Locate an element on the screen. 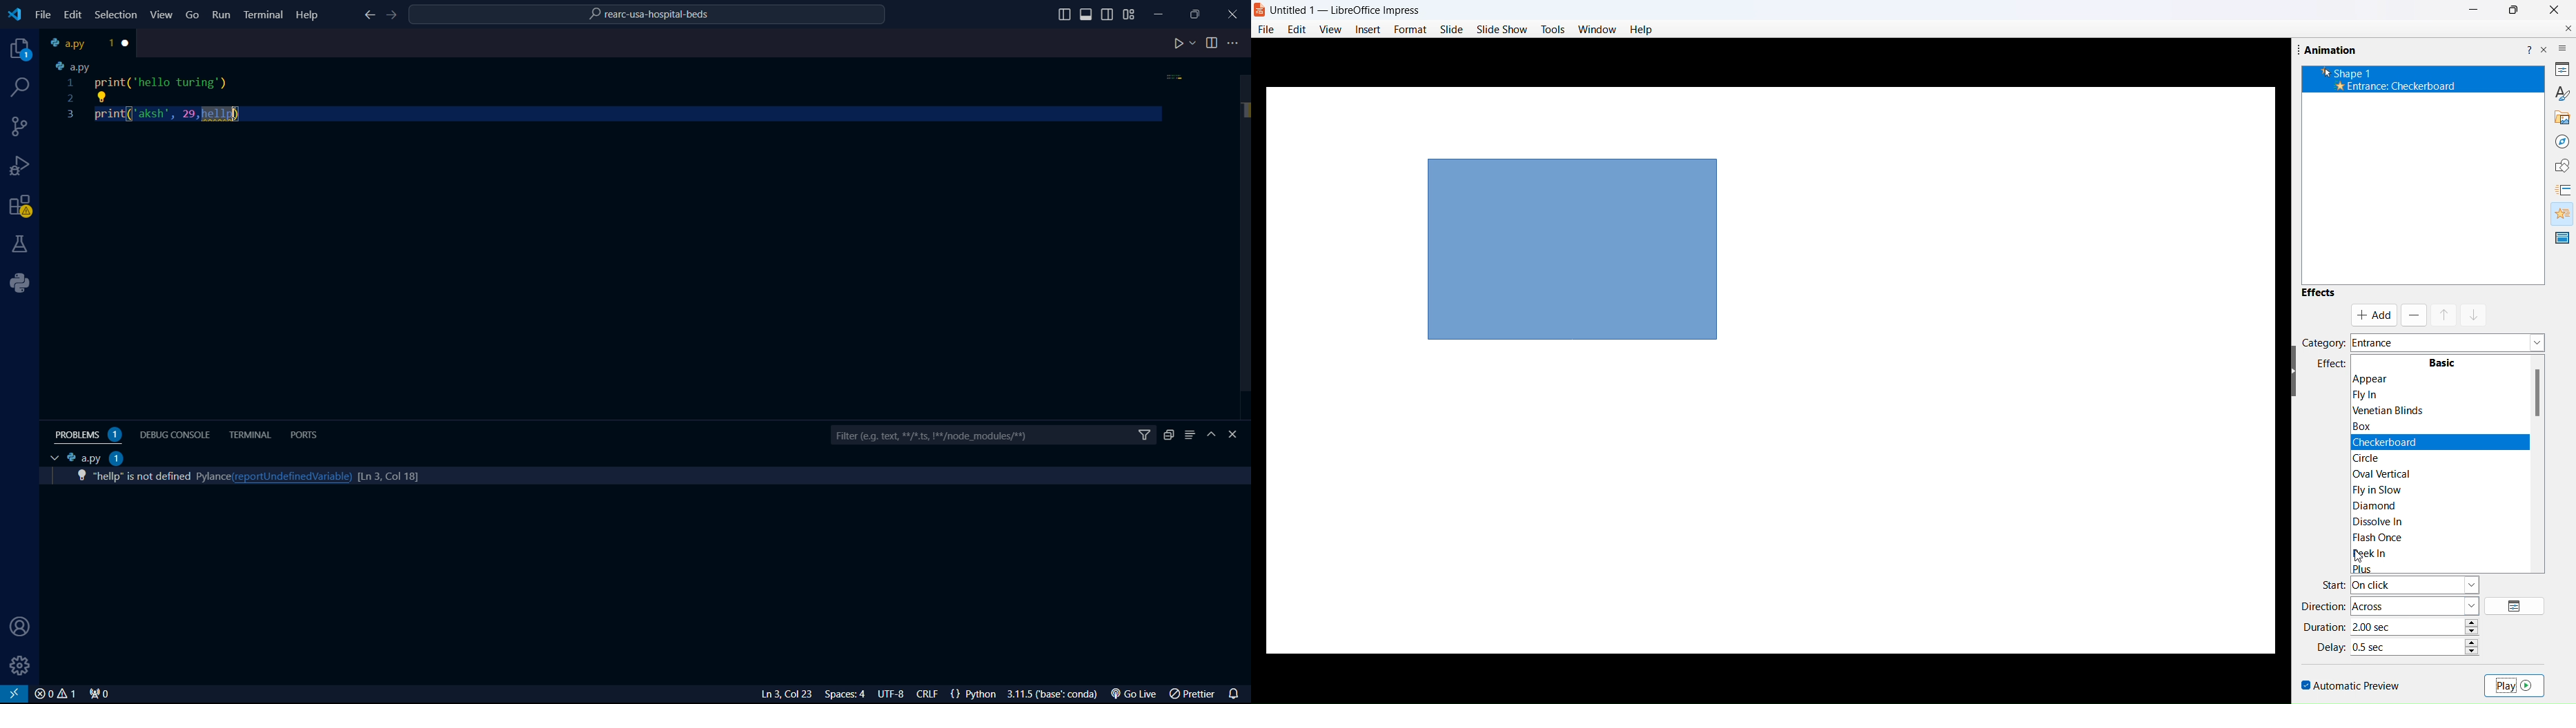  duration is located at coordinates (2328, 627).